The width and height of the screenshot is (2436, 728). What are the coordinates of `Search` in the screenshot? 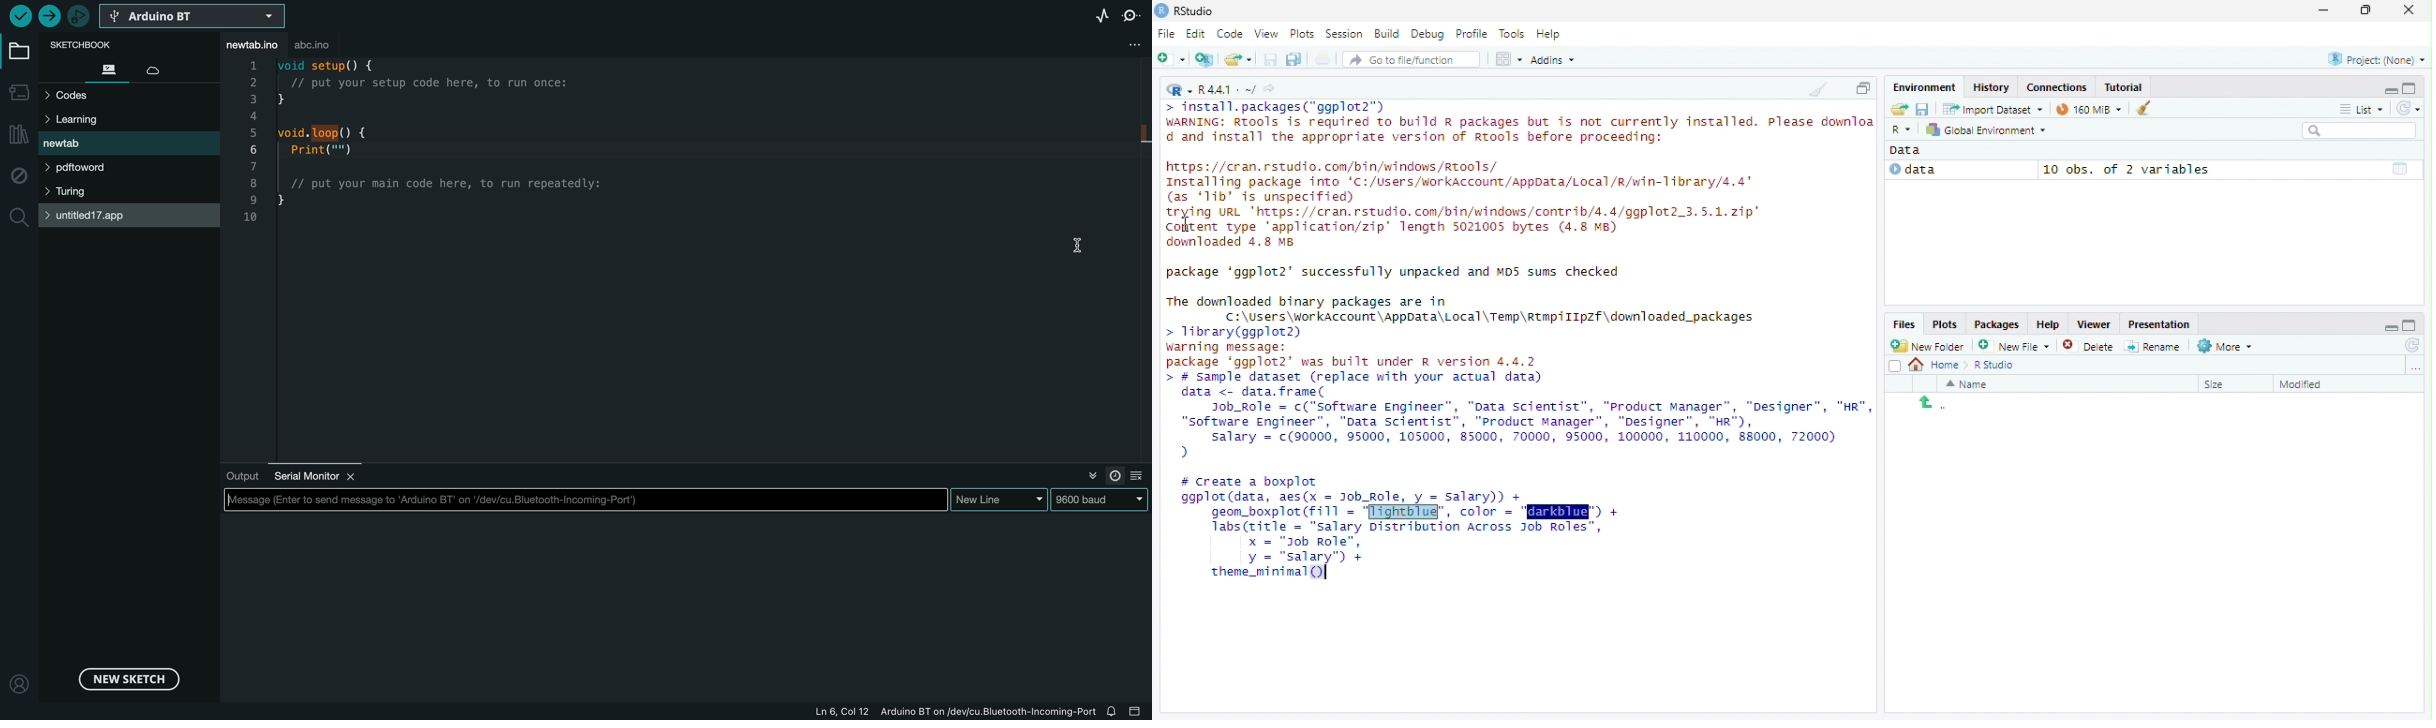 It's located at (2361, 131).